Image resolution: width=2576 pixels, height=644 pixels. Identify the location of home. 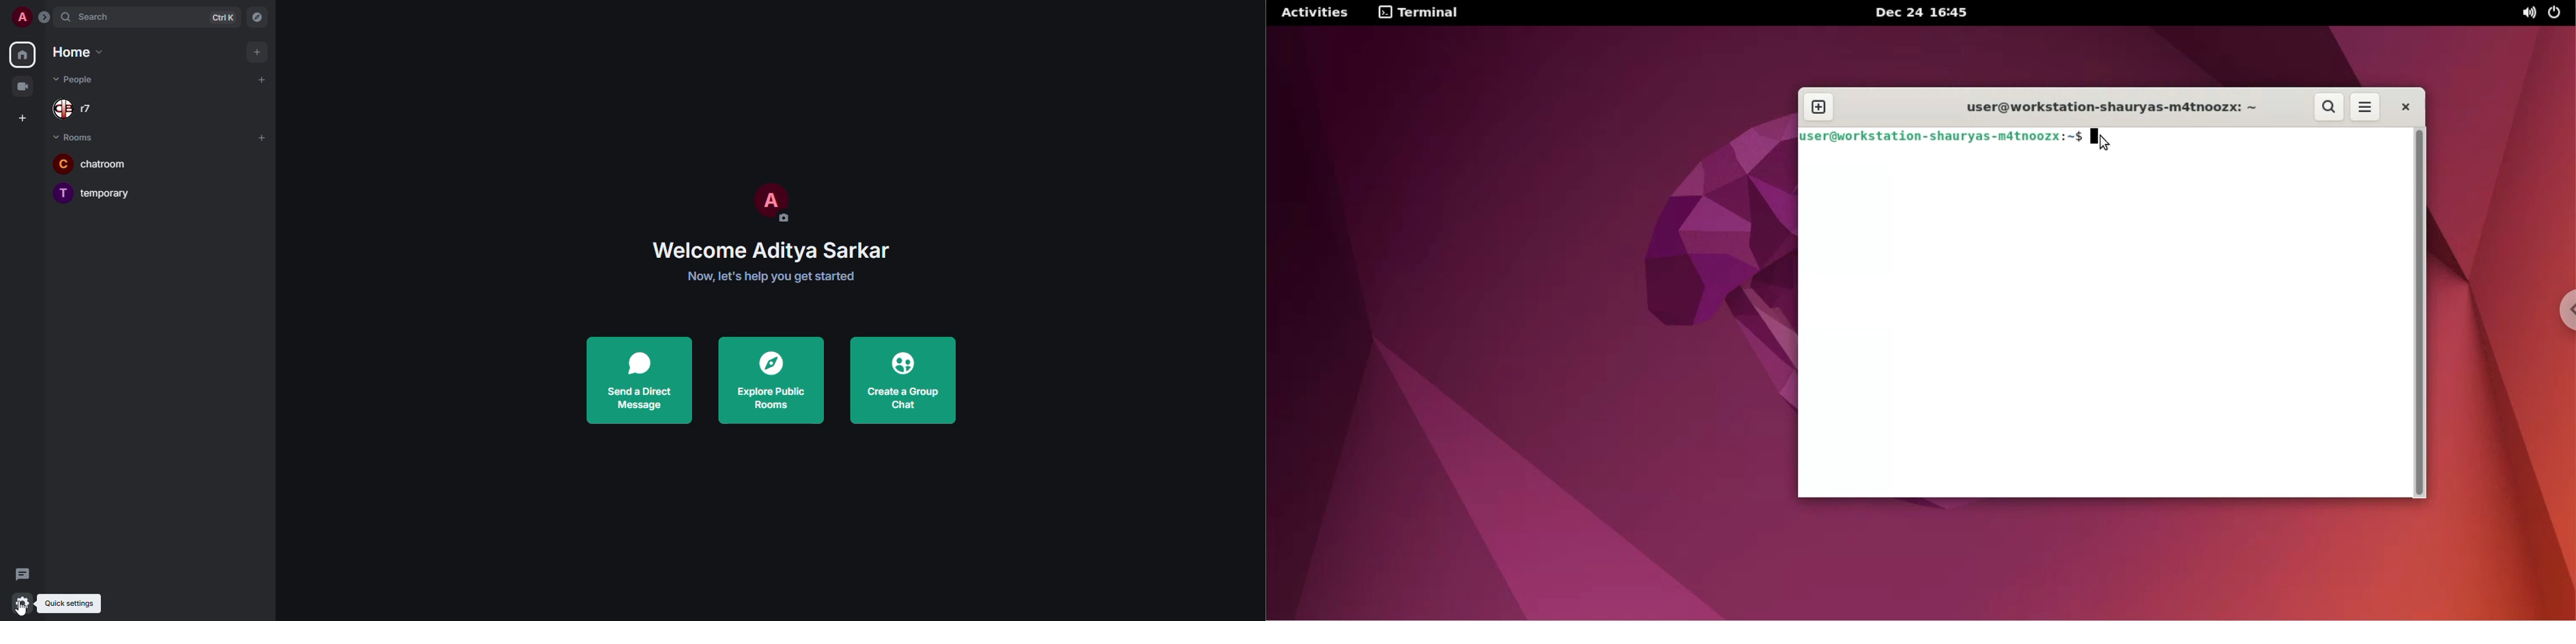
(74, 51).